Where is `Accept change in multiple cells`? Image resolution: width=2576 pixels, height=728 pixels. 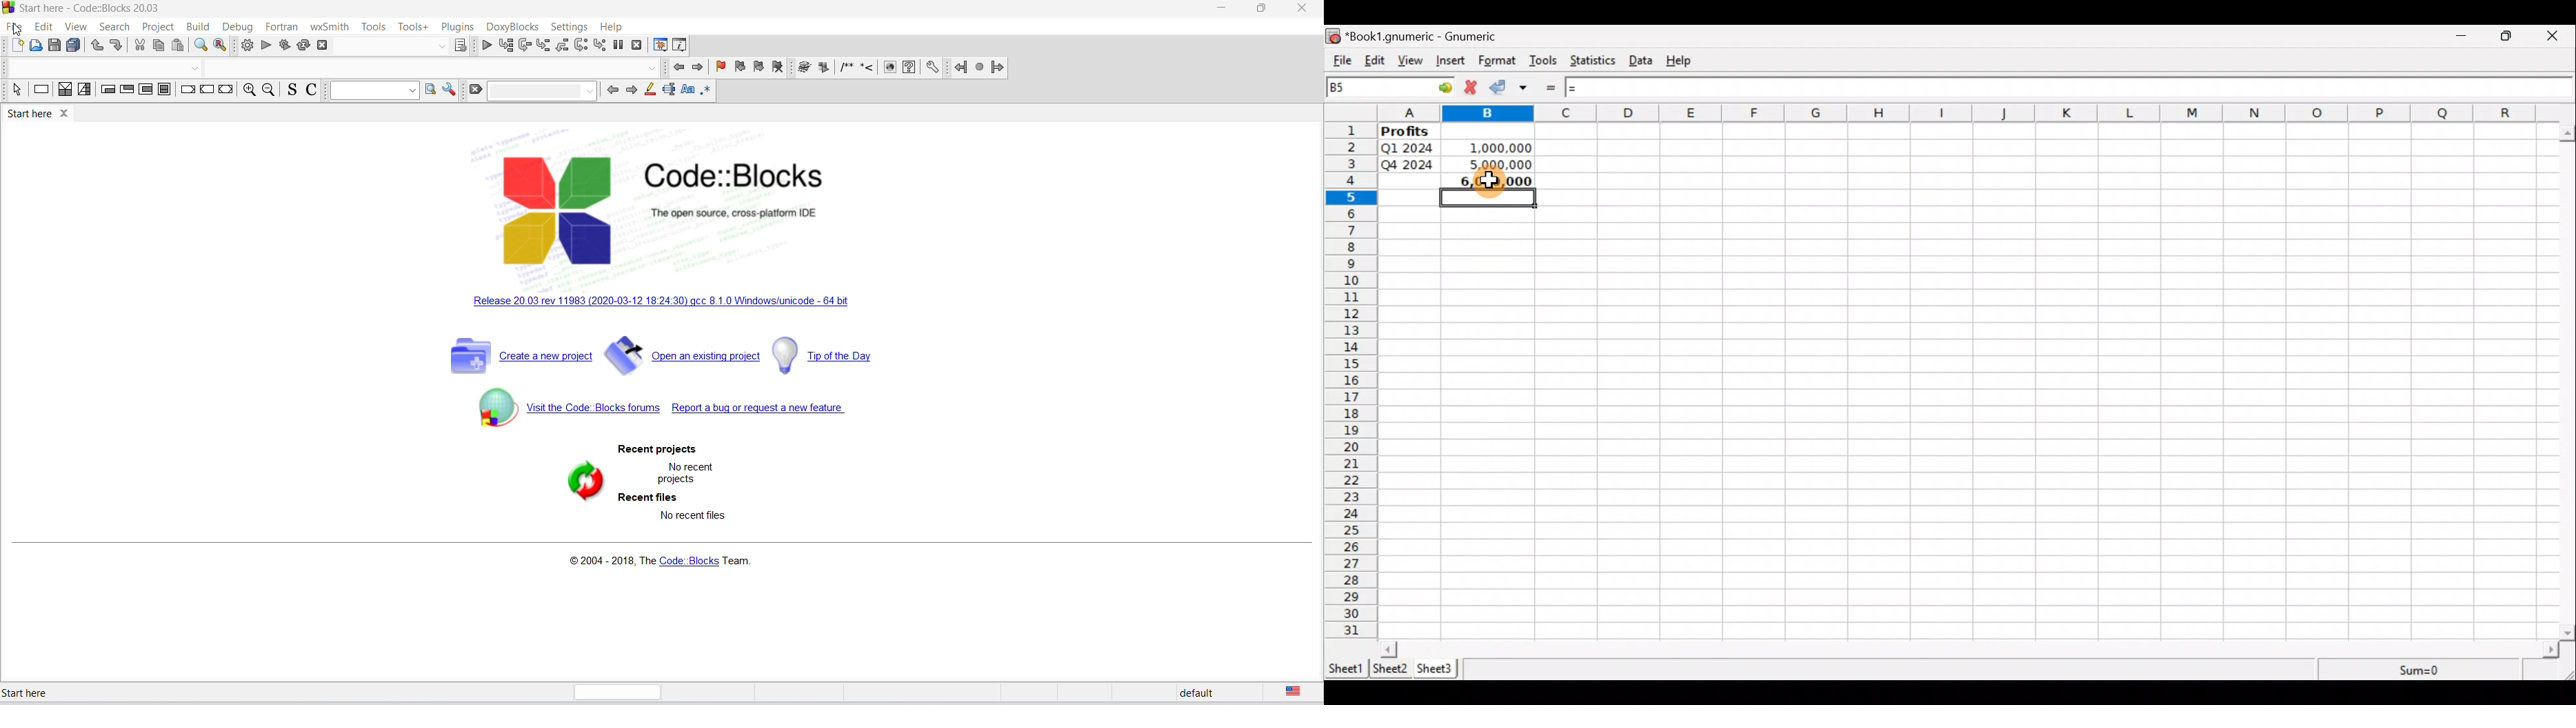 Accept change in multiple cells is located at coordinates (1528, 87).